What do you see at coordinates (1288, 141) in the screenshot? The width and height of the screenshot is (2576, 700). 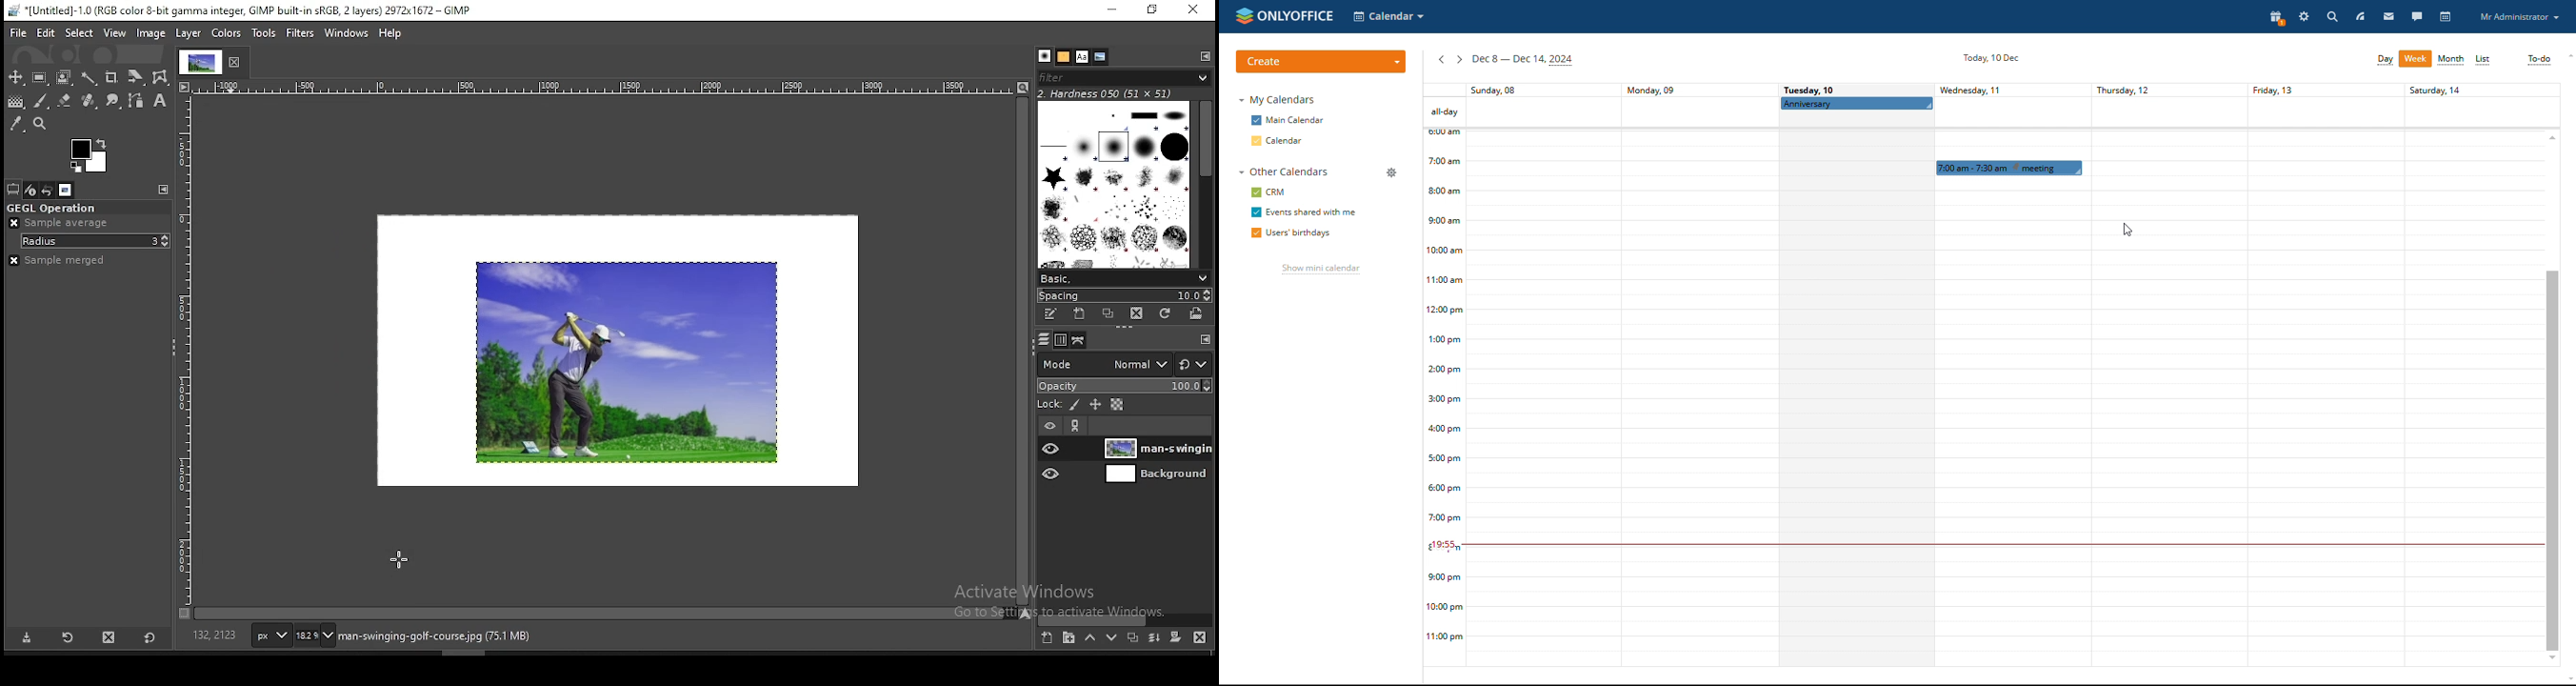 I see `calendar` at bounding box center [1288, 141].